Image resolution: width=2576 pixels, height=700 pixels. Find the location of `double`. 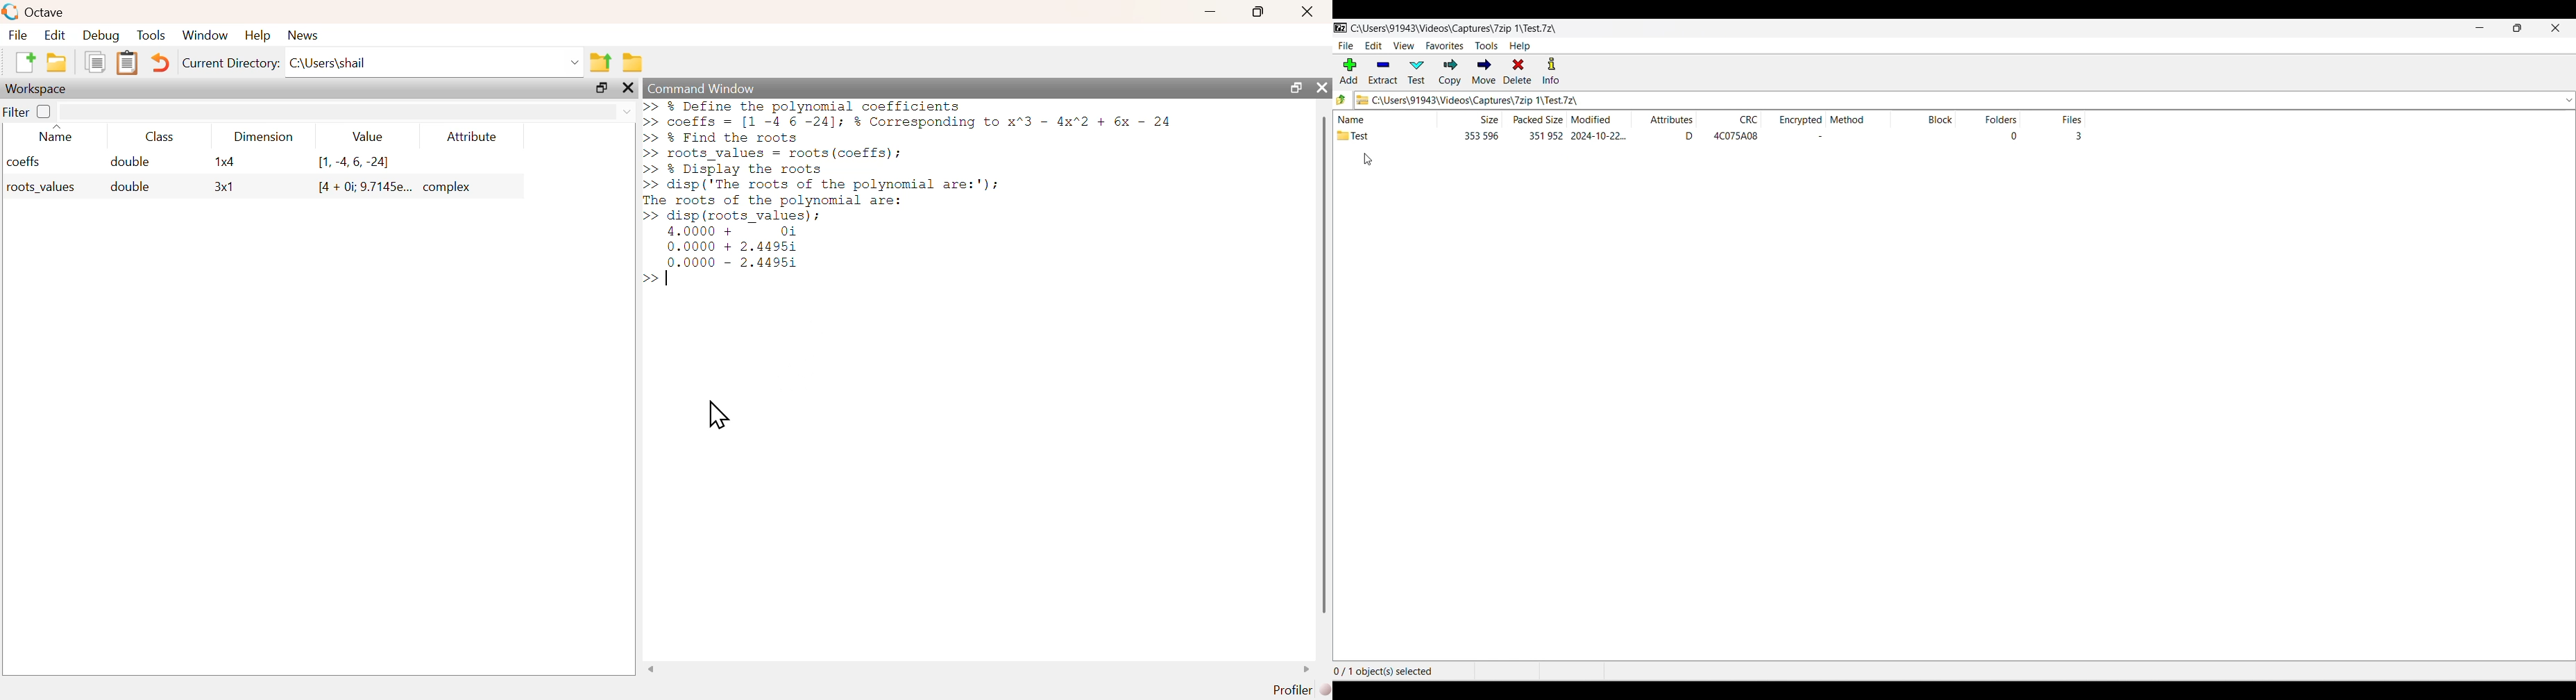

double is located at coordinates (132, 162).